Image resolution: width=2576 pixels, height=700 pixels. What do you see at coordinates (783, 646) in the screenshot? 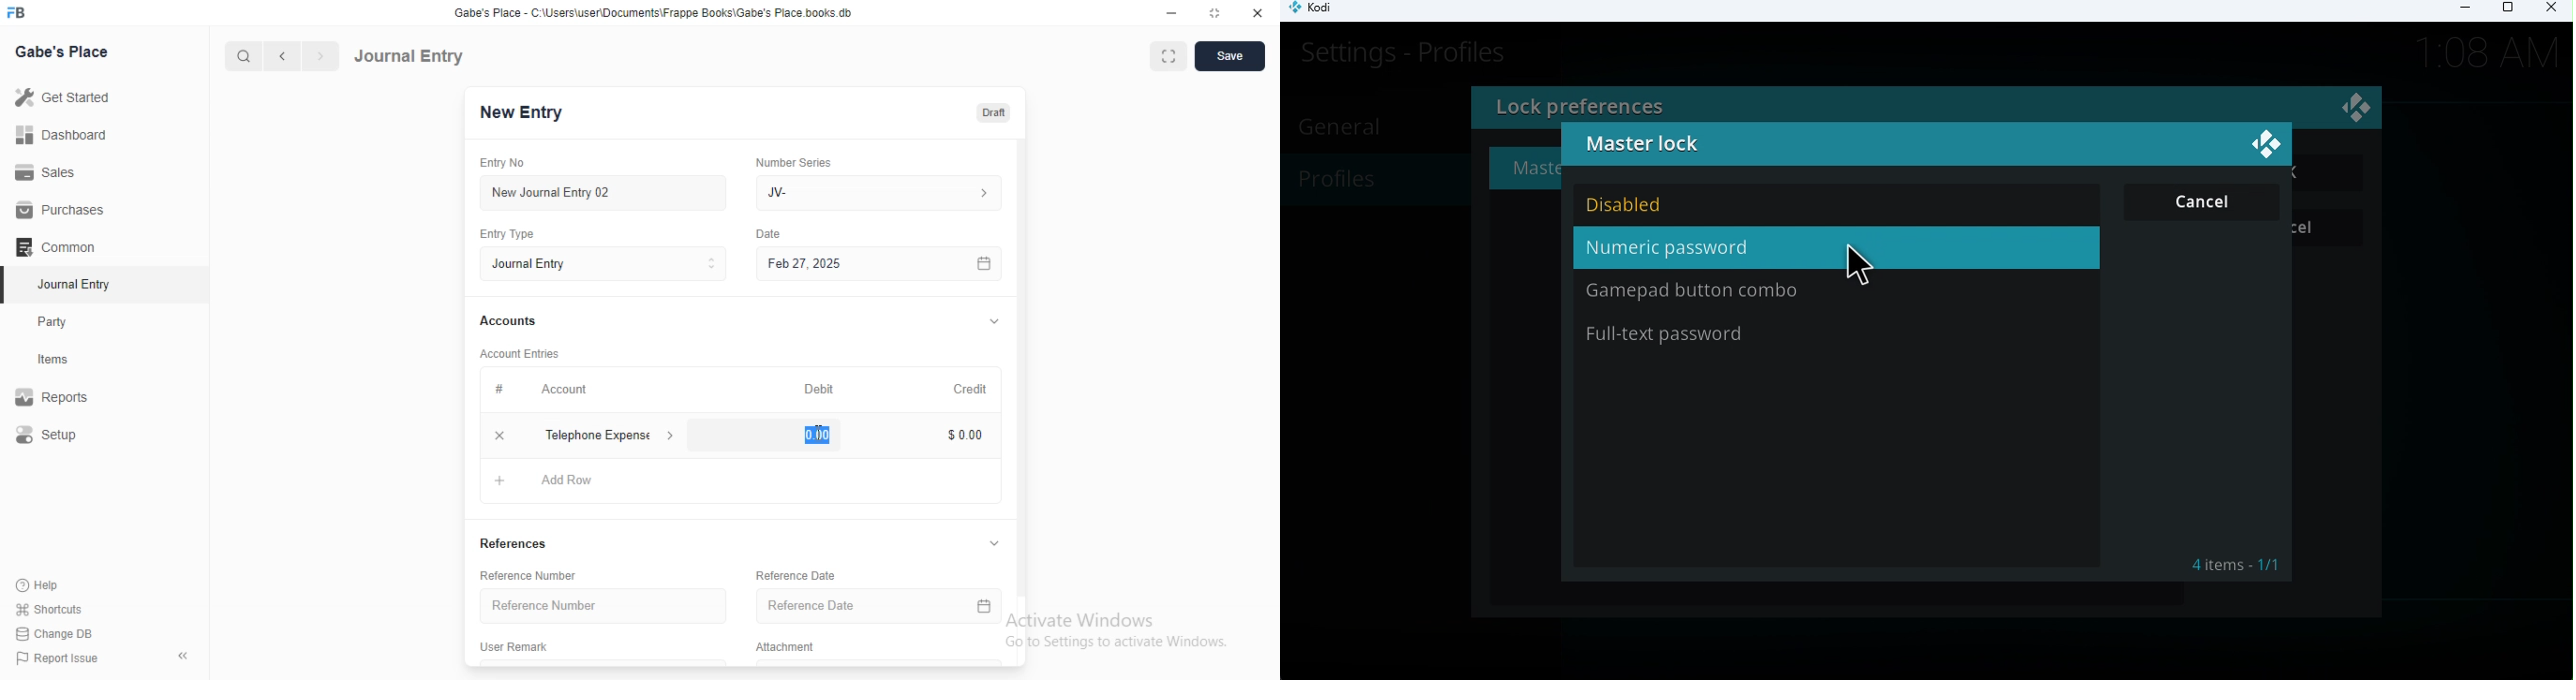
I see `‘Attachment` at bounding box center [783, 646].